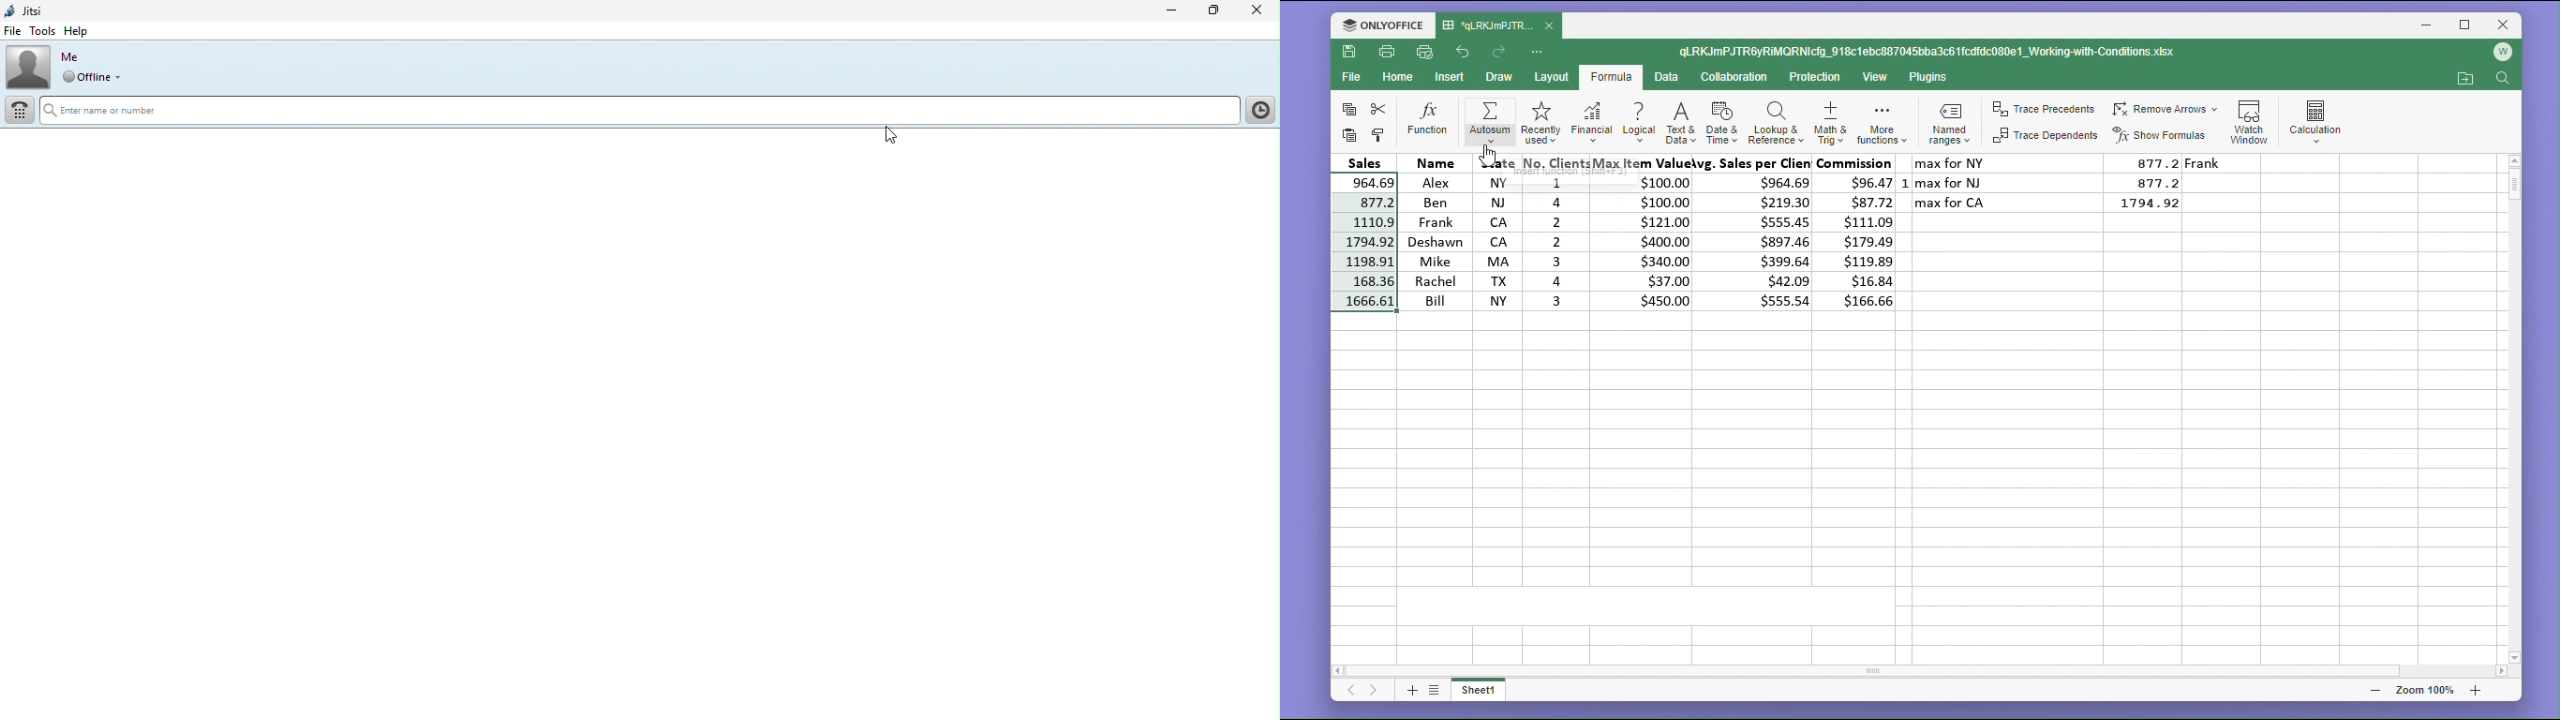 Image resolution: width=2576 pixels, height=728 pixels. What do you see at coordinates (2375, 690) in the screenshot?
I see `zoom out` at bounding box center [2375, 690].